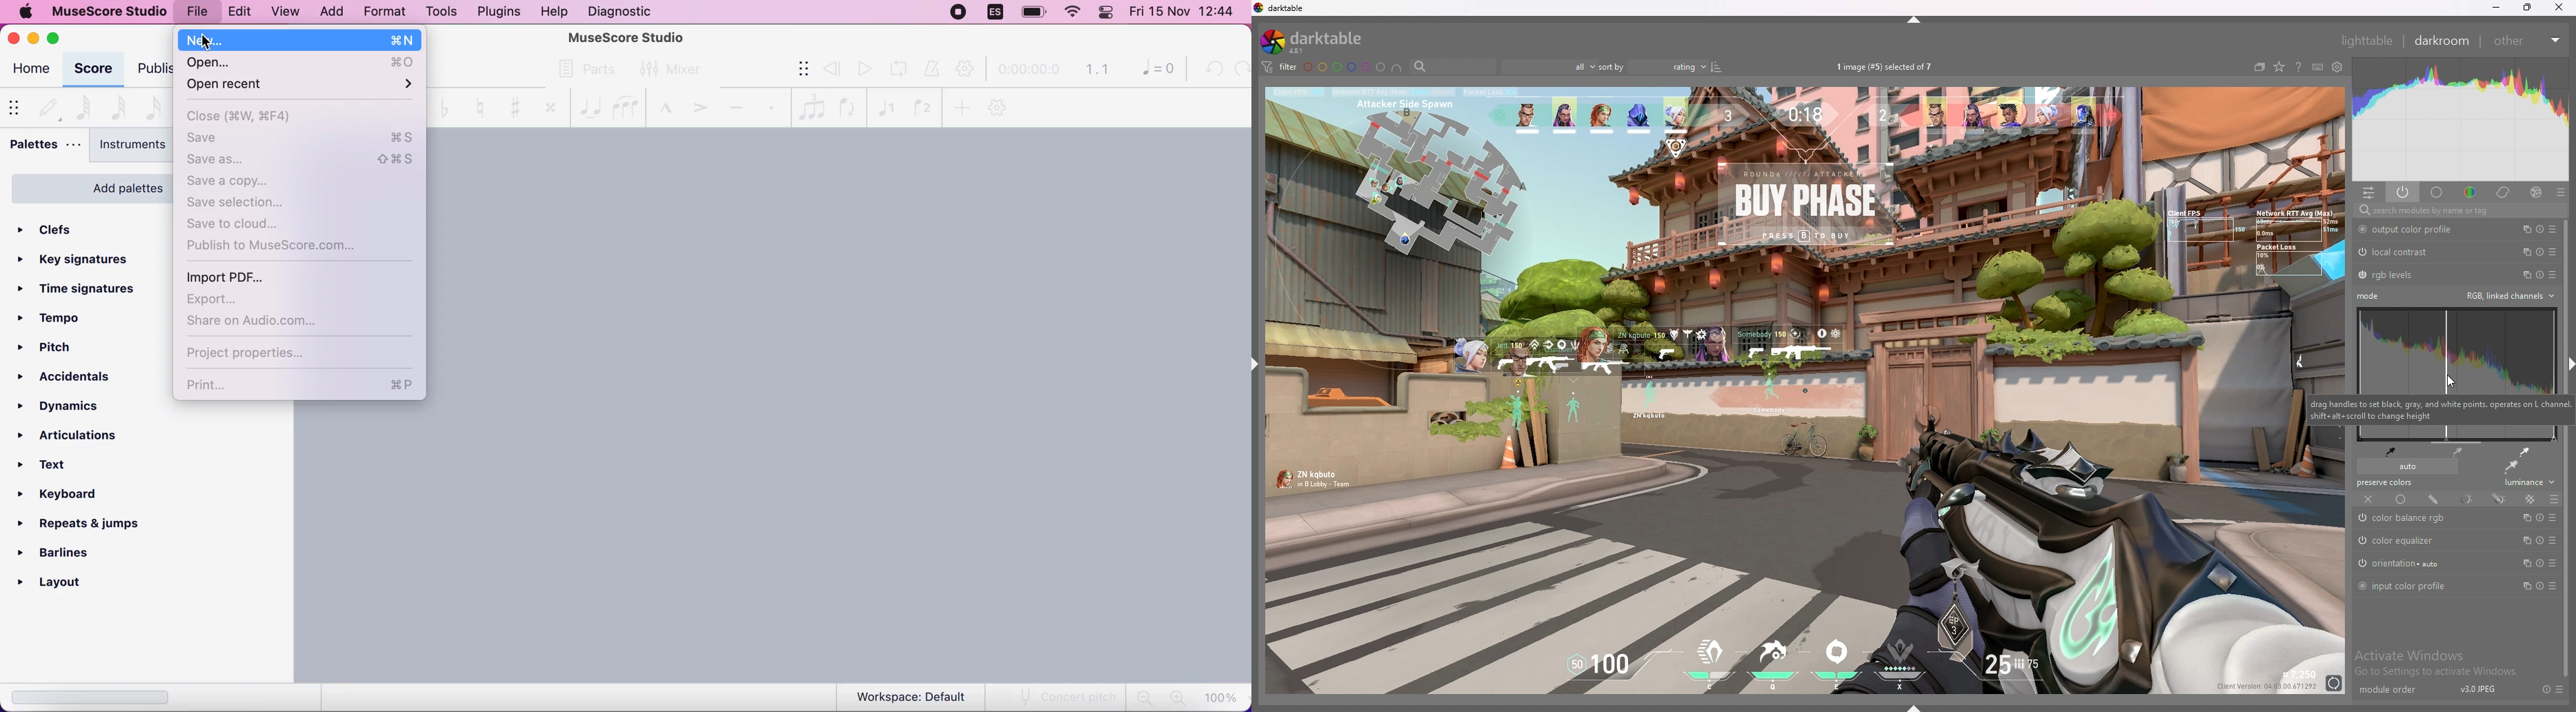  Describe the element at coordinates (2361, 230) in the screenshot. I see `switched on` at that location.